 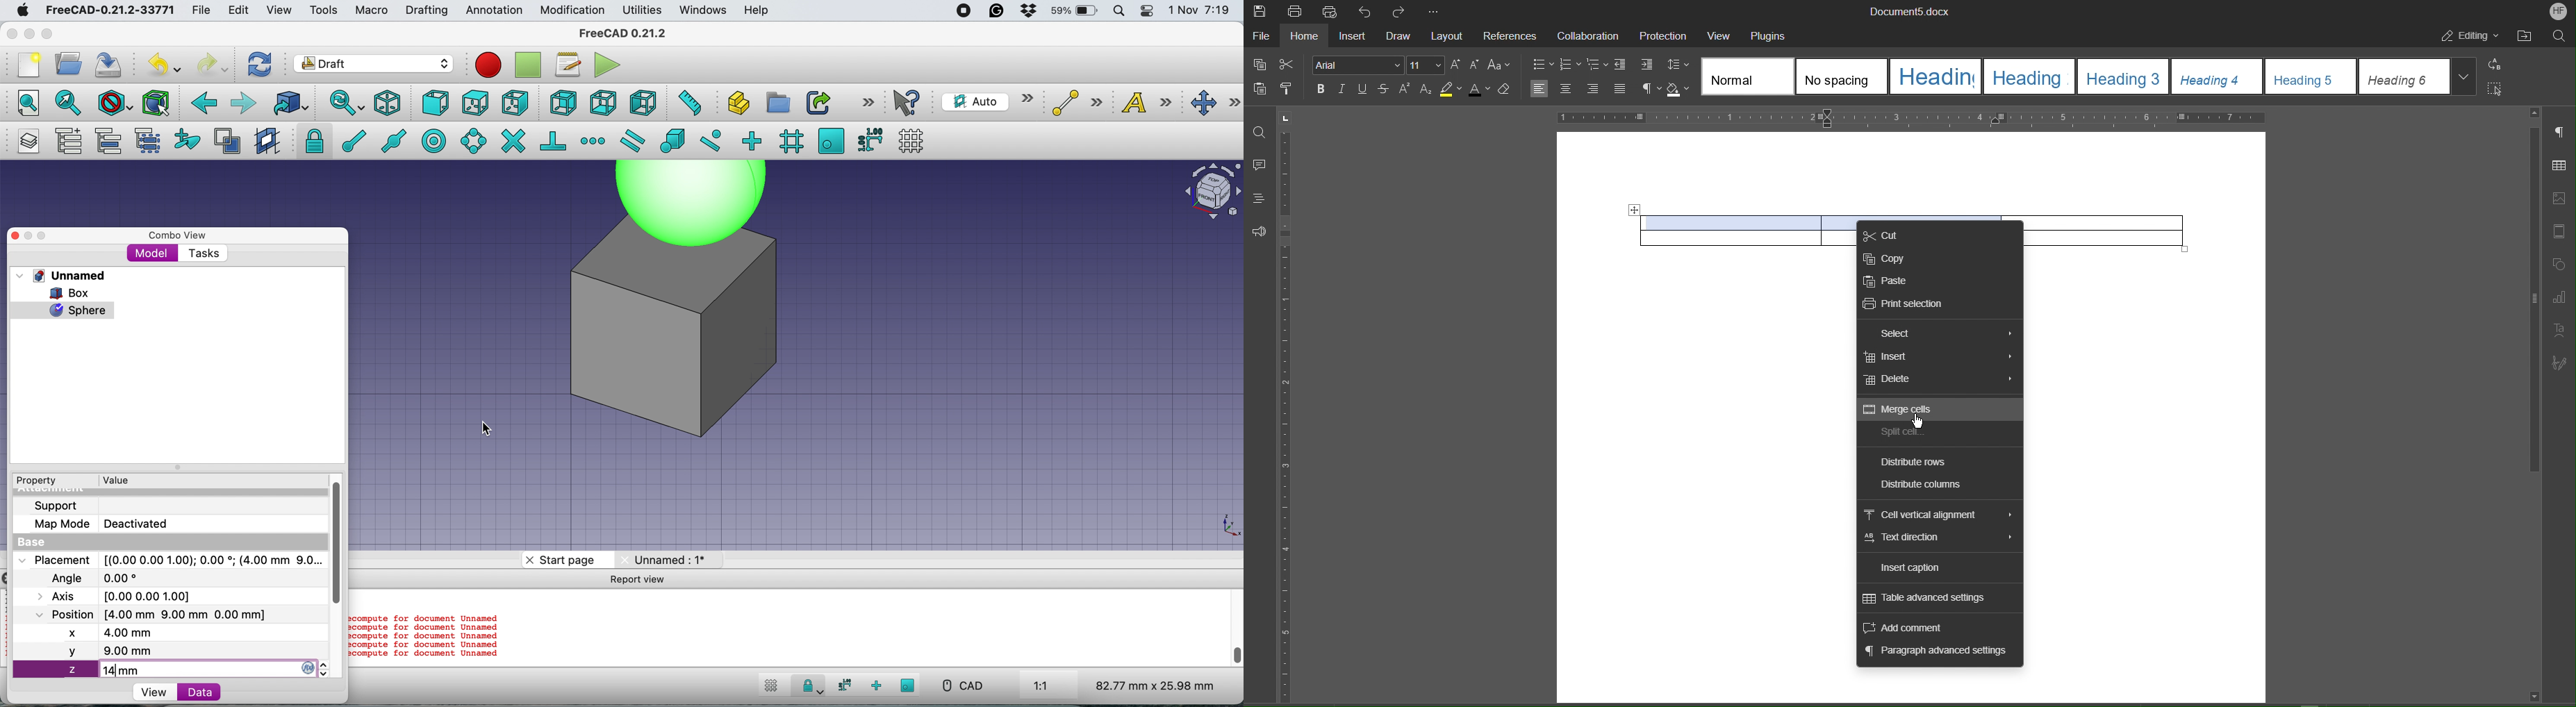 I want to click on Distribute columns, so click(x=1924, y=487).